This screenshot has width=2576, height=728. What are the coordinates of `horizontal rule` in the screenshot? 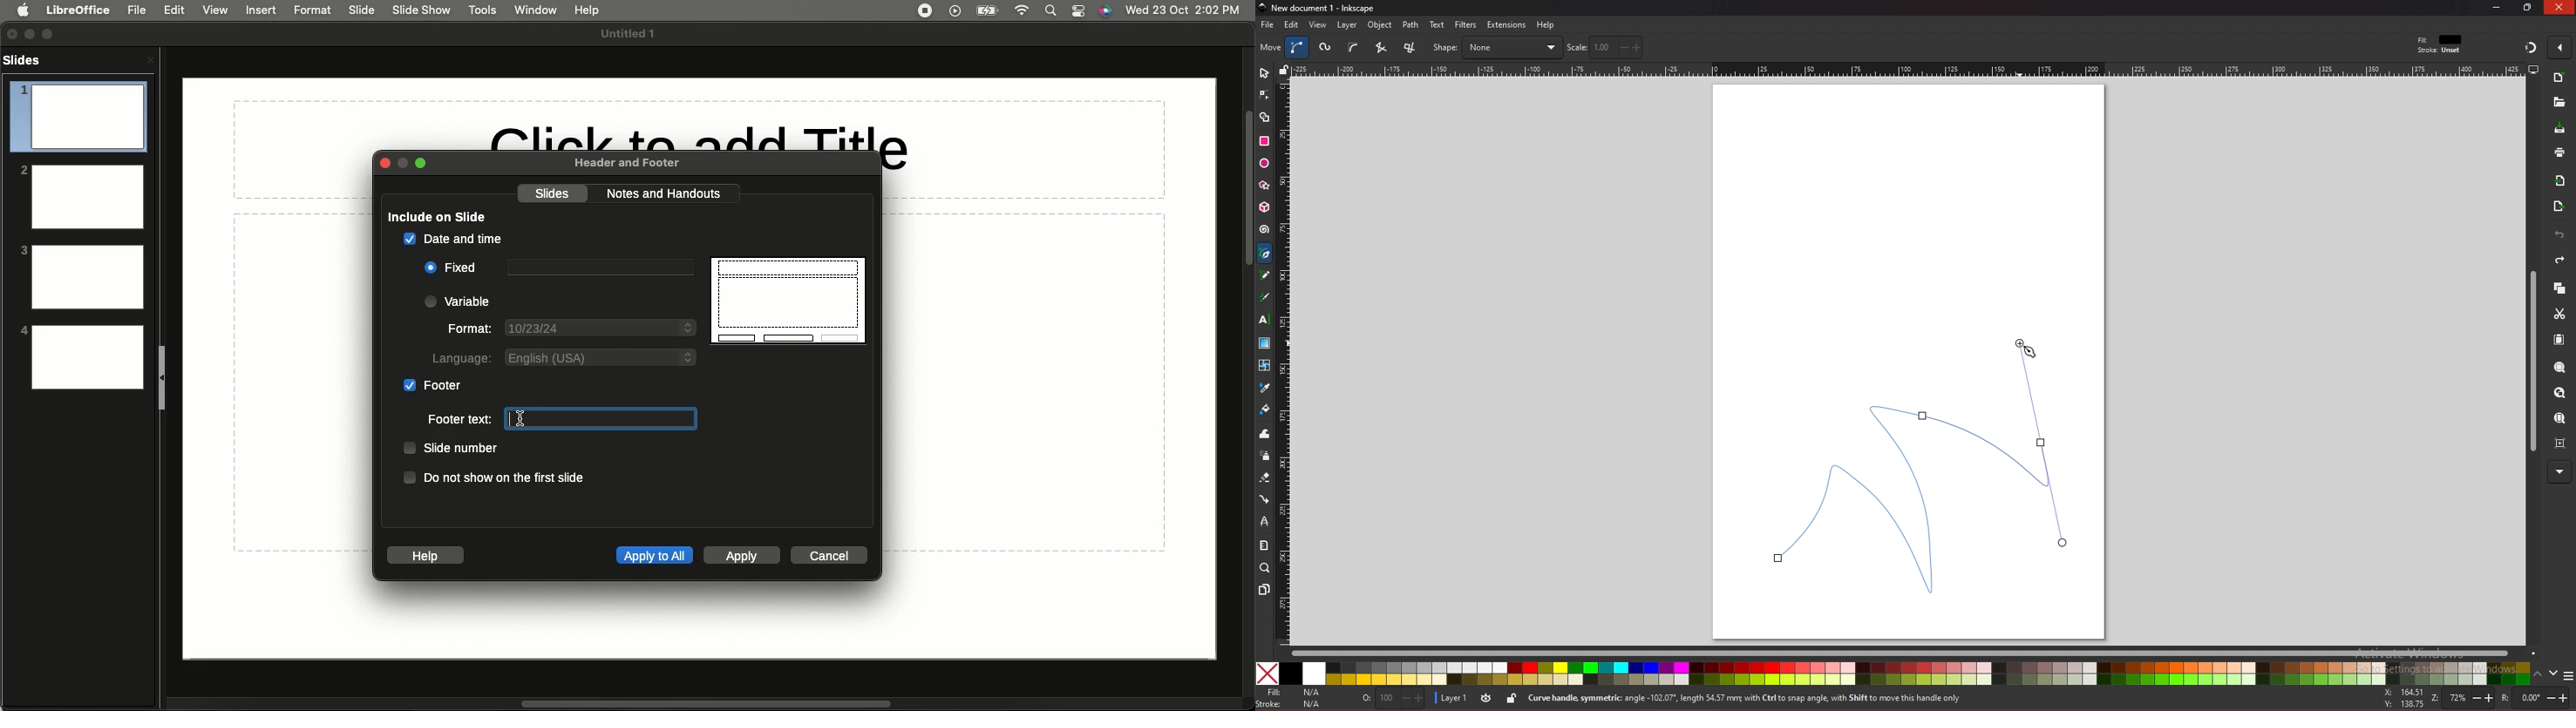 It's located at (1907, 69).